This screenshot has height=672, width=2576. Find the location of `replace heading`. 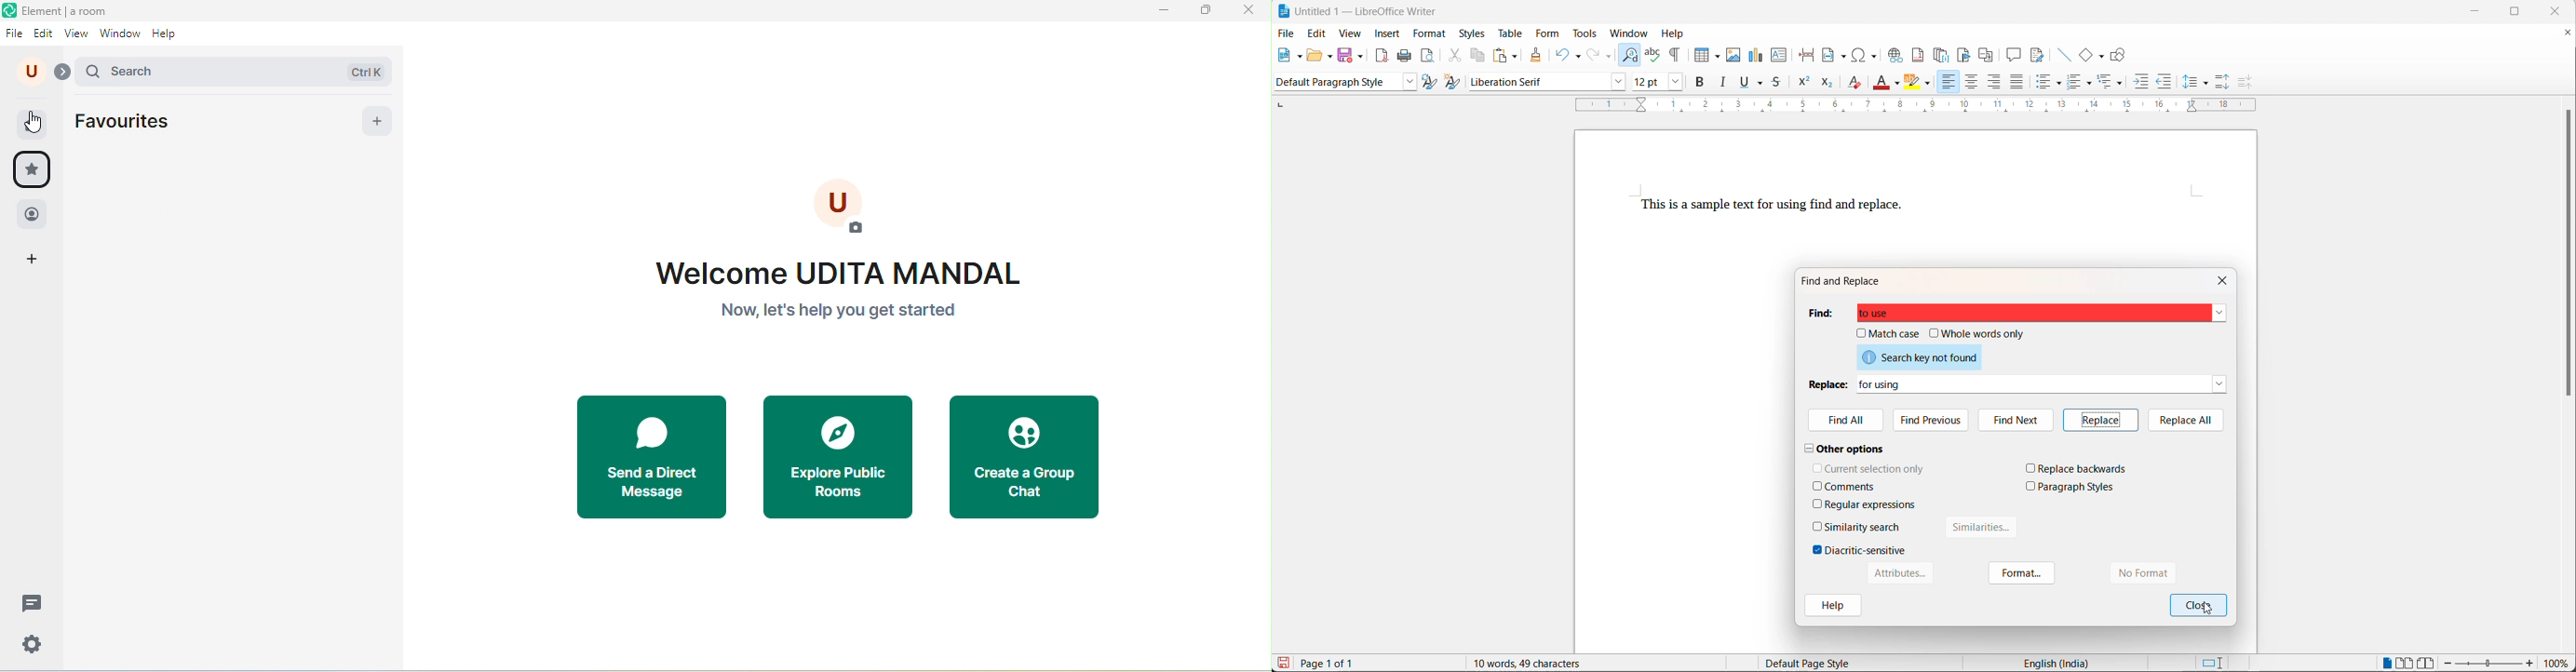

replace heading is located at coordinates (1828, 383).